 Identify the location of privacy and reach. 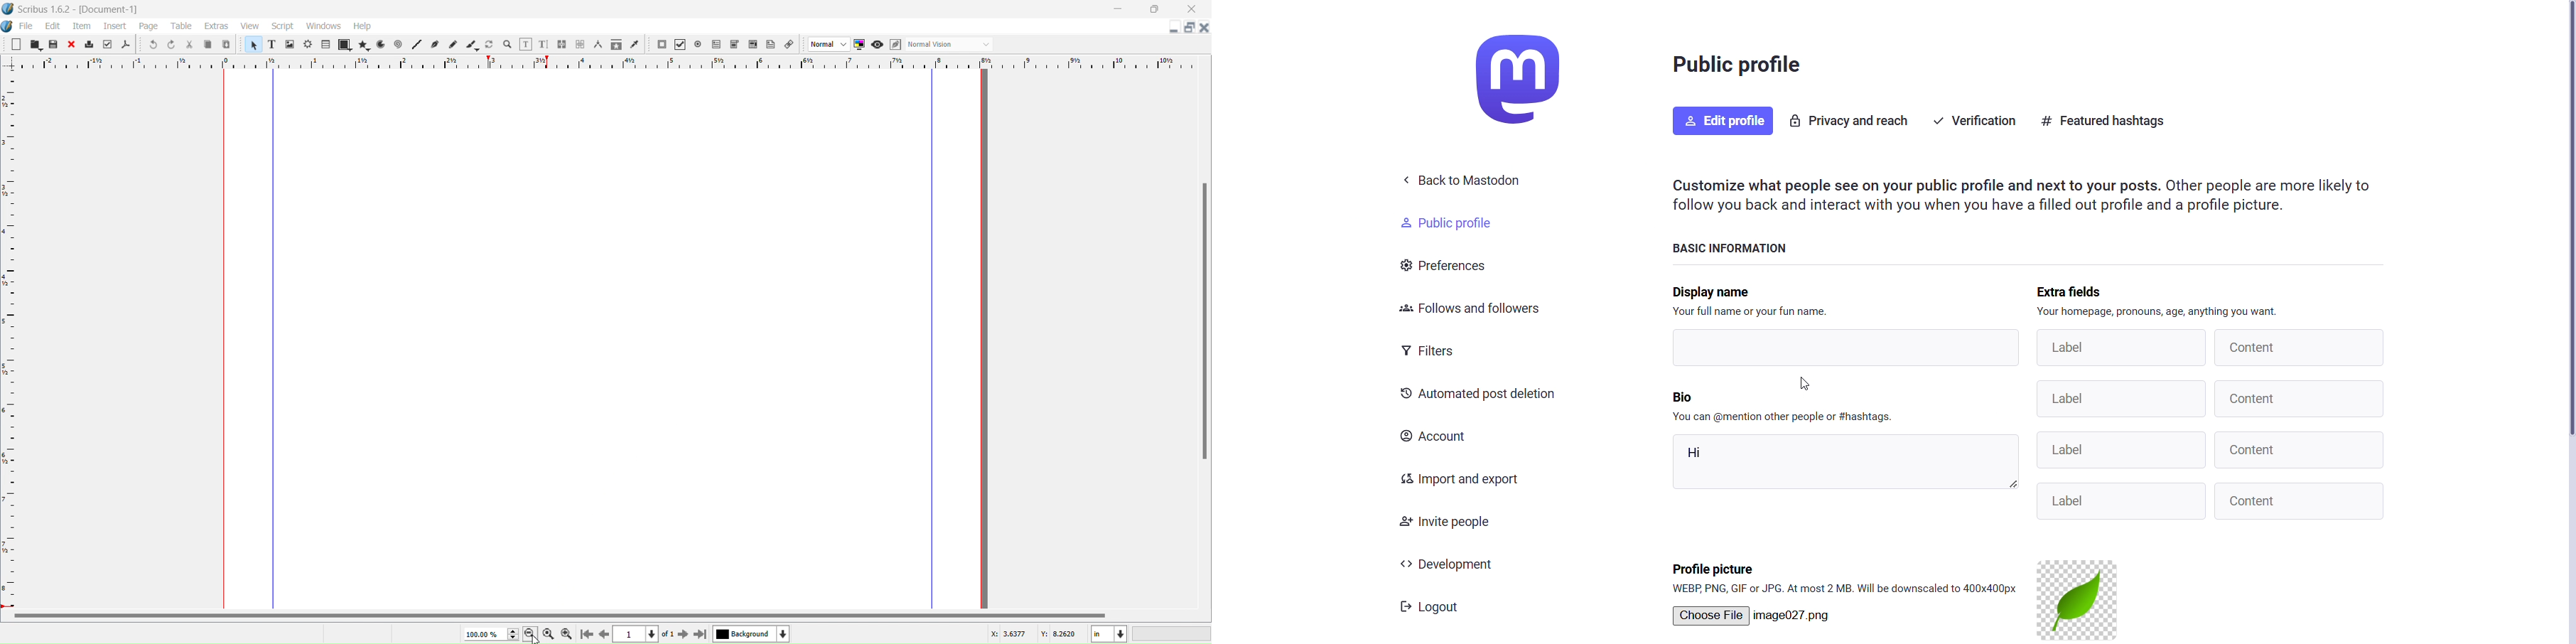
(1846, 122).